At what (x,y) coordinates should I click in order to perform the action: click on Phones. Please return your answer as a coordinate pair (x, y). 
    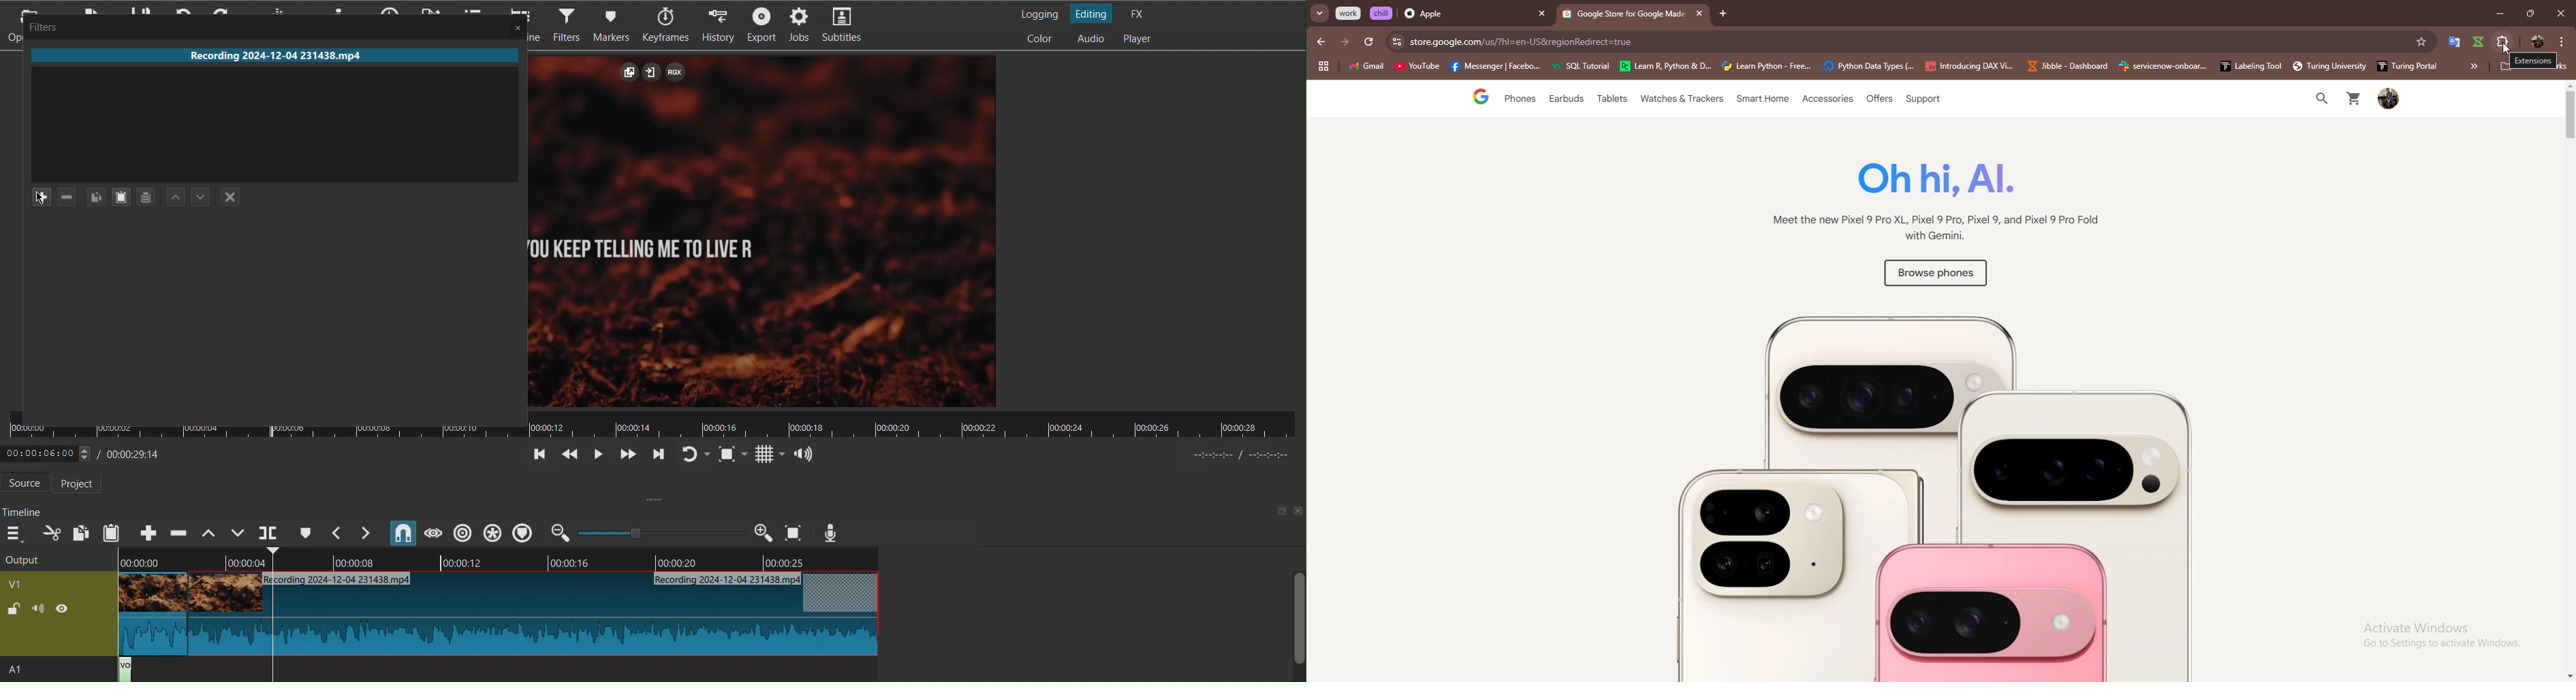
    Looking at the image, I should click on (1517, 100).